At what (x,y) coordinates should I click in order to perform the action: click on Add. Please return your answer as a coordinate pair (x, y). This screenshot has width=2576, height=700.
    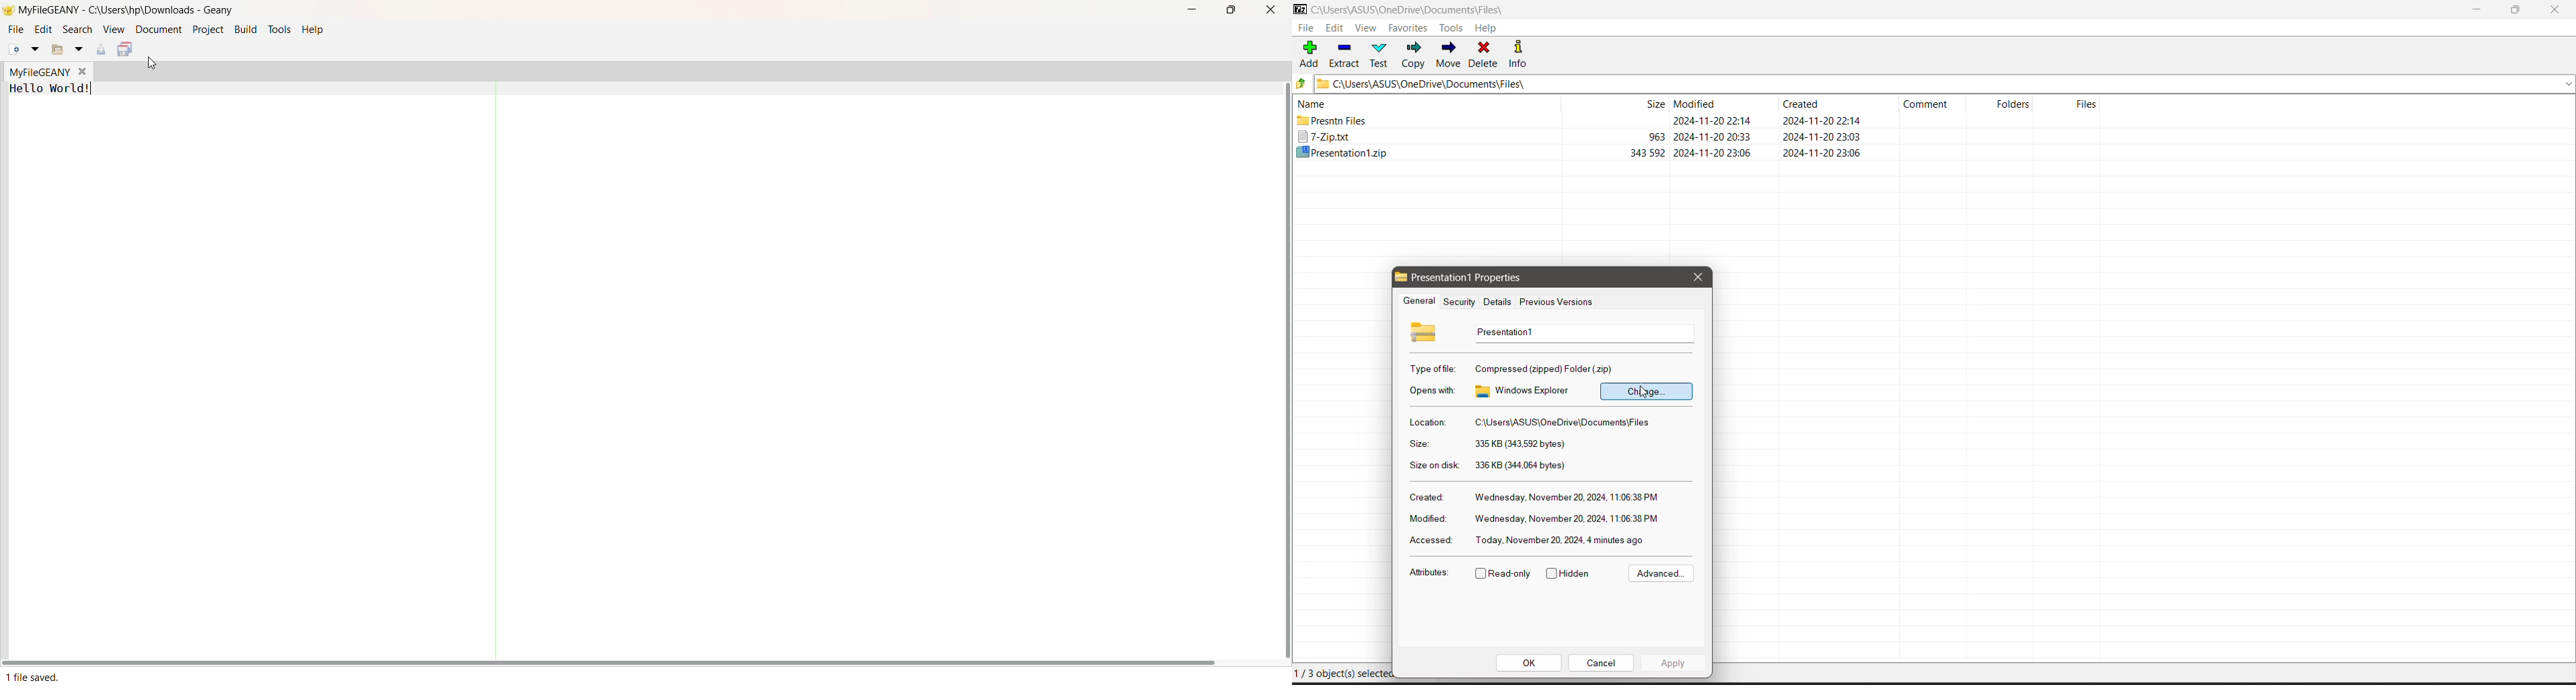
    Looking at the image, I should click on (1309, 53).